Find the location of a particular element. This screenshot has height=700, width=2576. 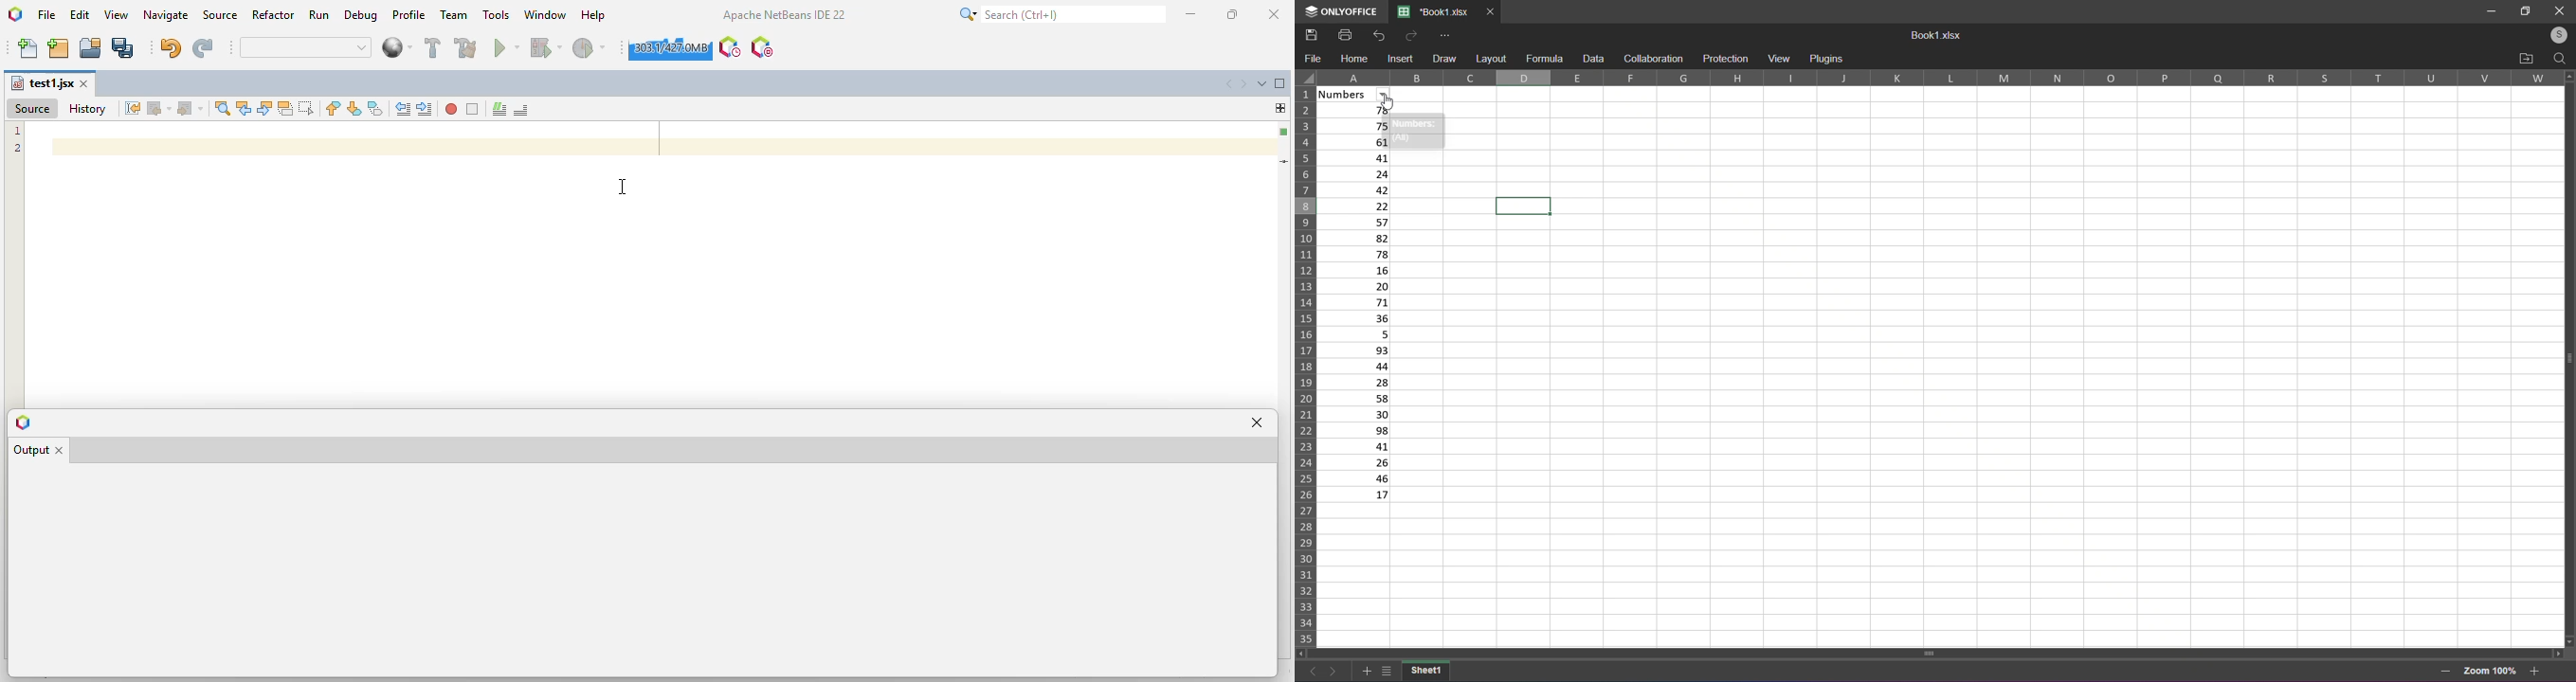

Move right is located at coordinates (2557, 653).